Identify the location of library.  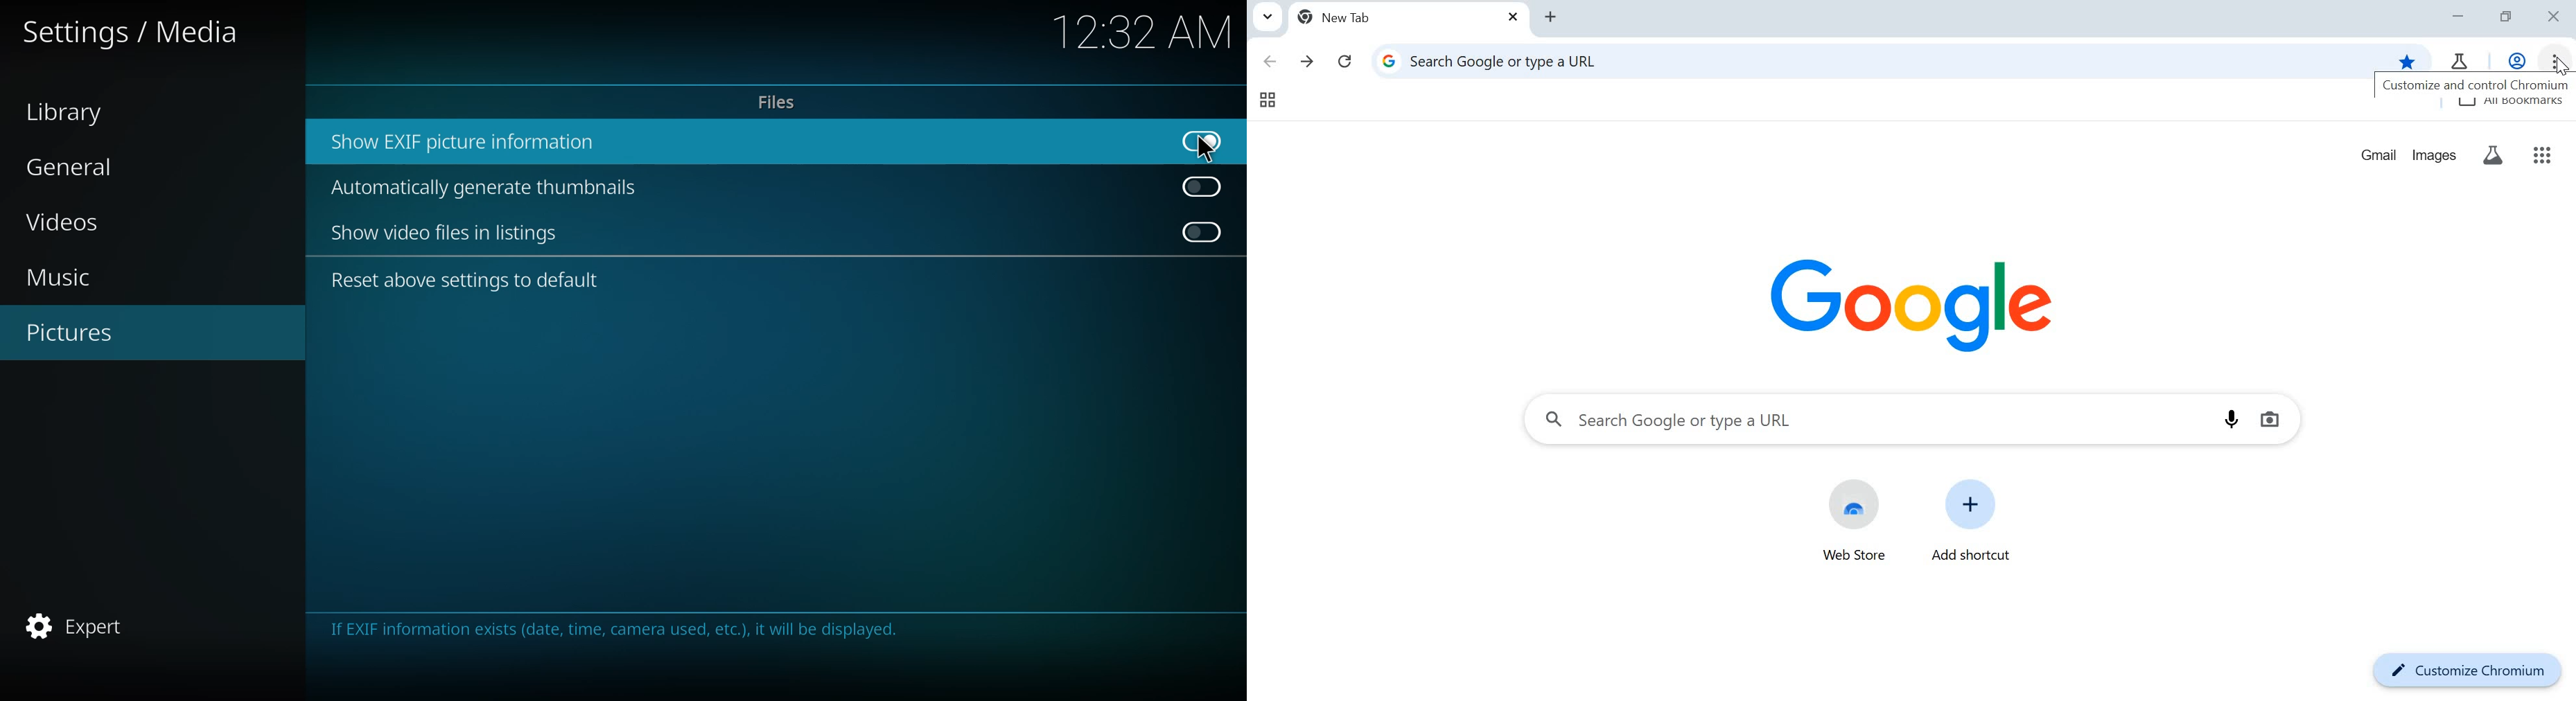
(73, 111).